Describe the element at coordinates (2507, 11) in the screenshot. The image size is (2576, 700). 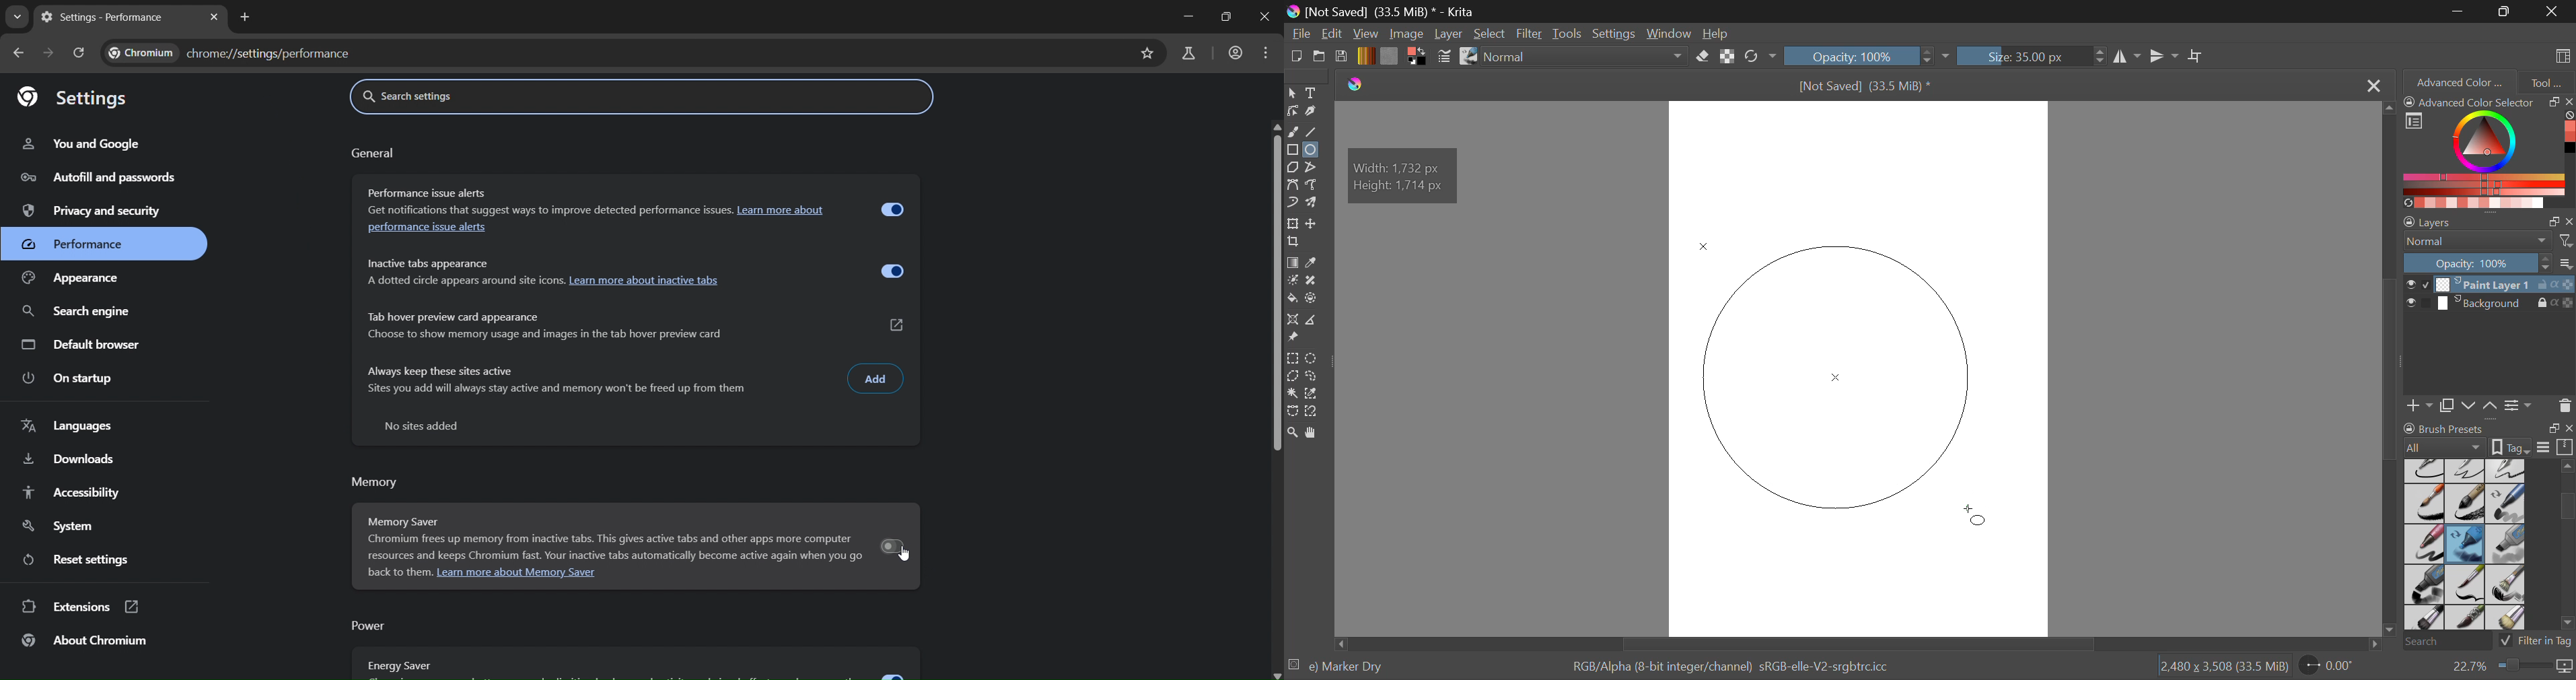
I see `Minimize` at that location.